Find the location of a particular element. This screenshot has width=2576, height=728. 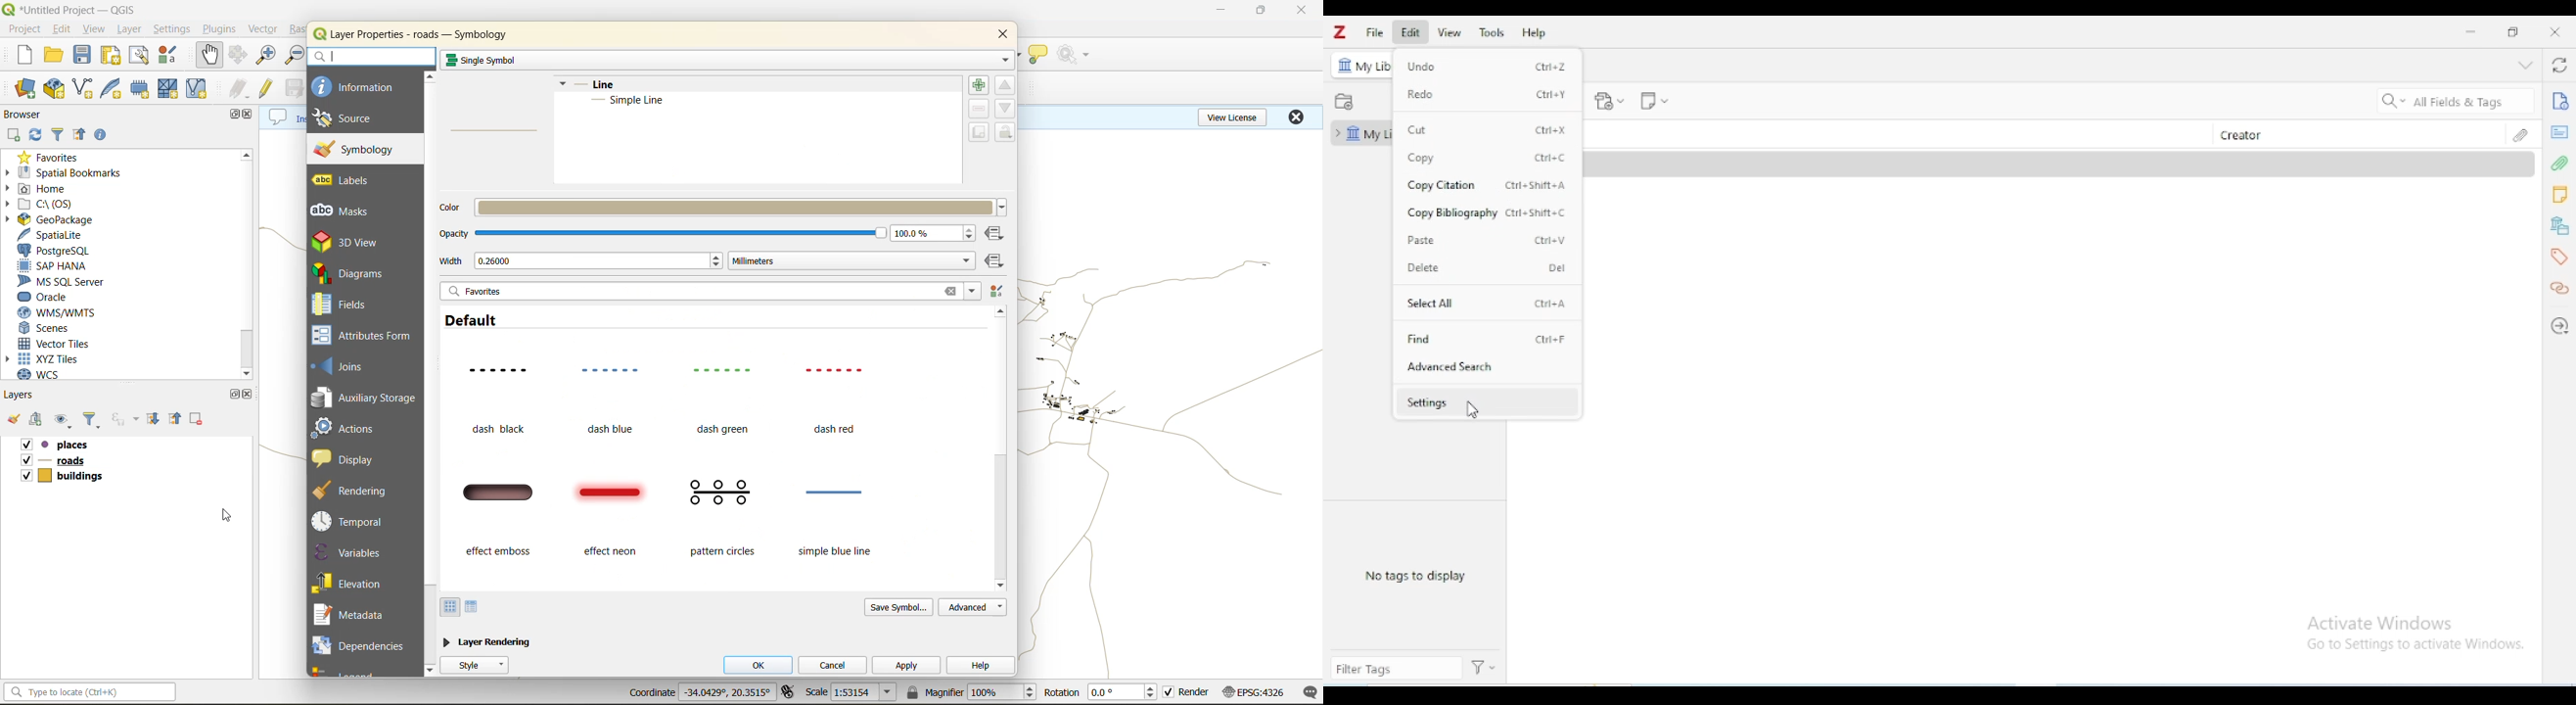

Activate Windows is located at coordinates (2385, 622).